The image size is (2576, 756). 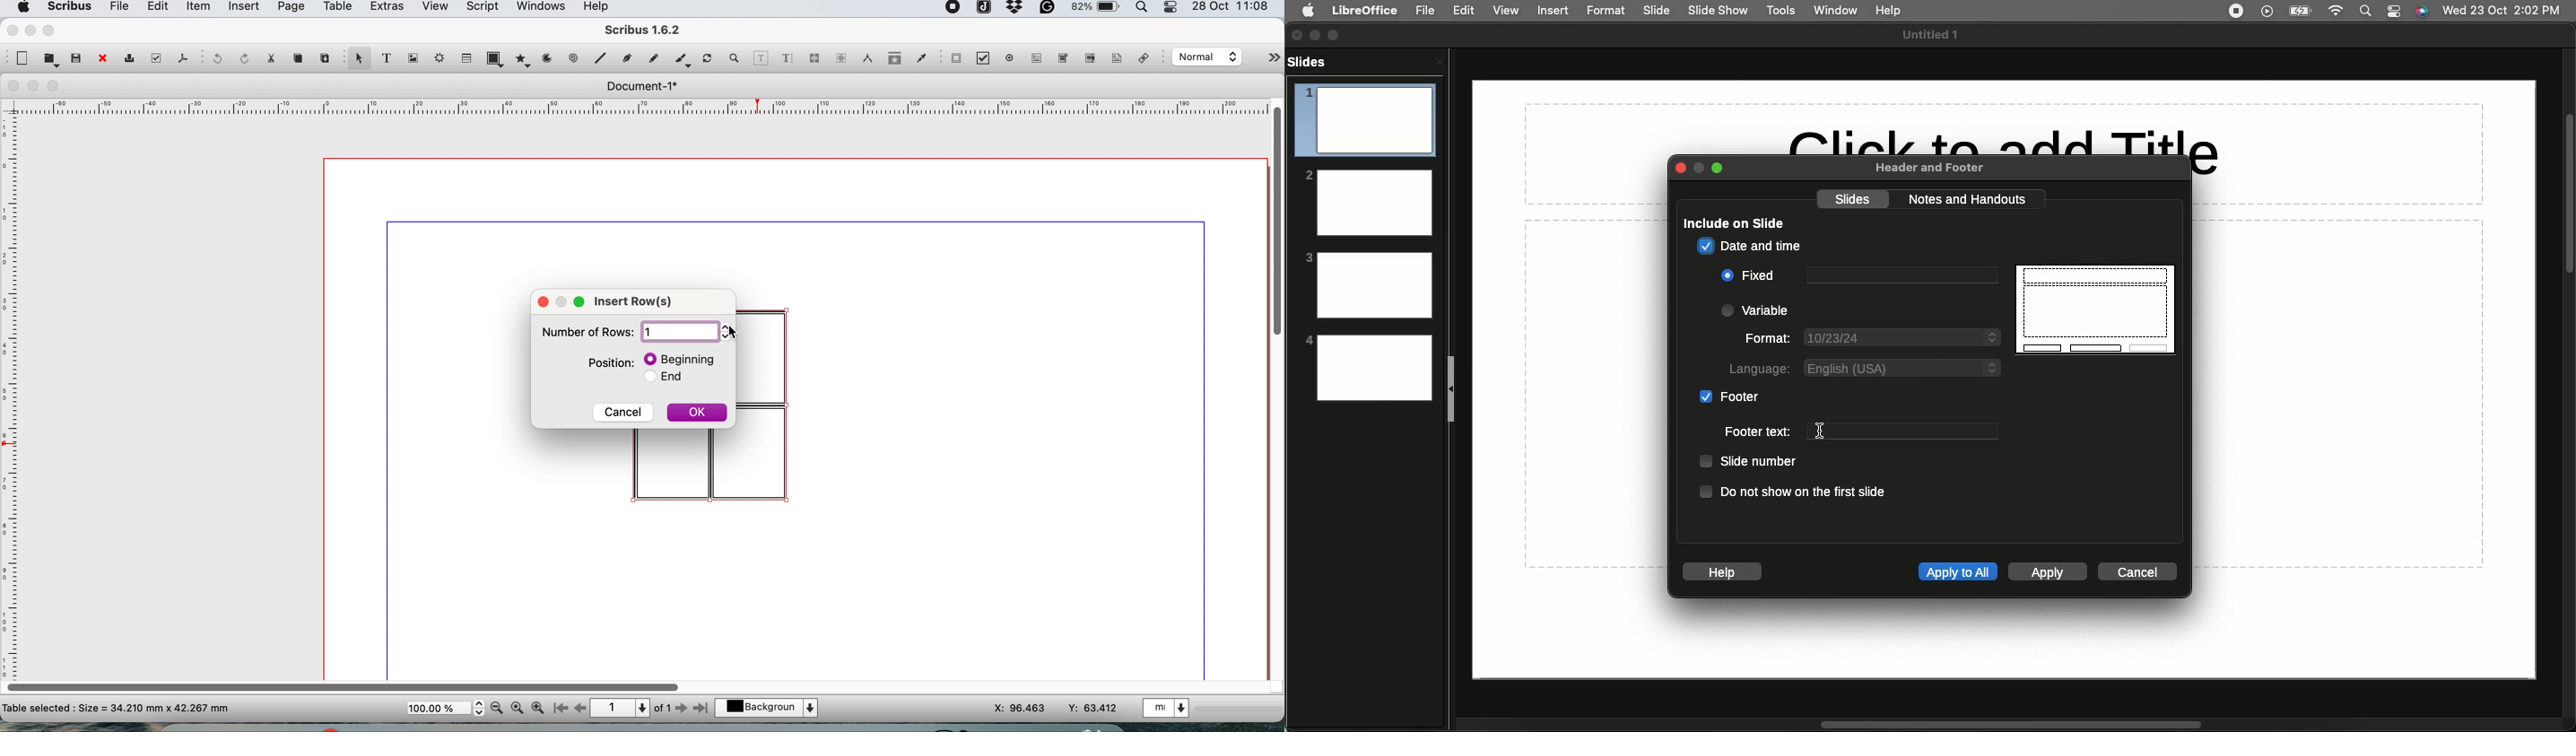 I want to click on scribus, so click(x=68, y=8).